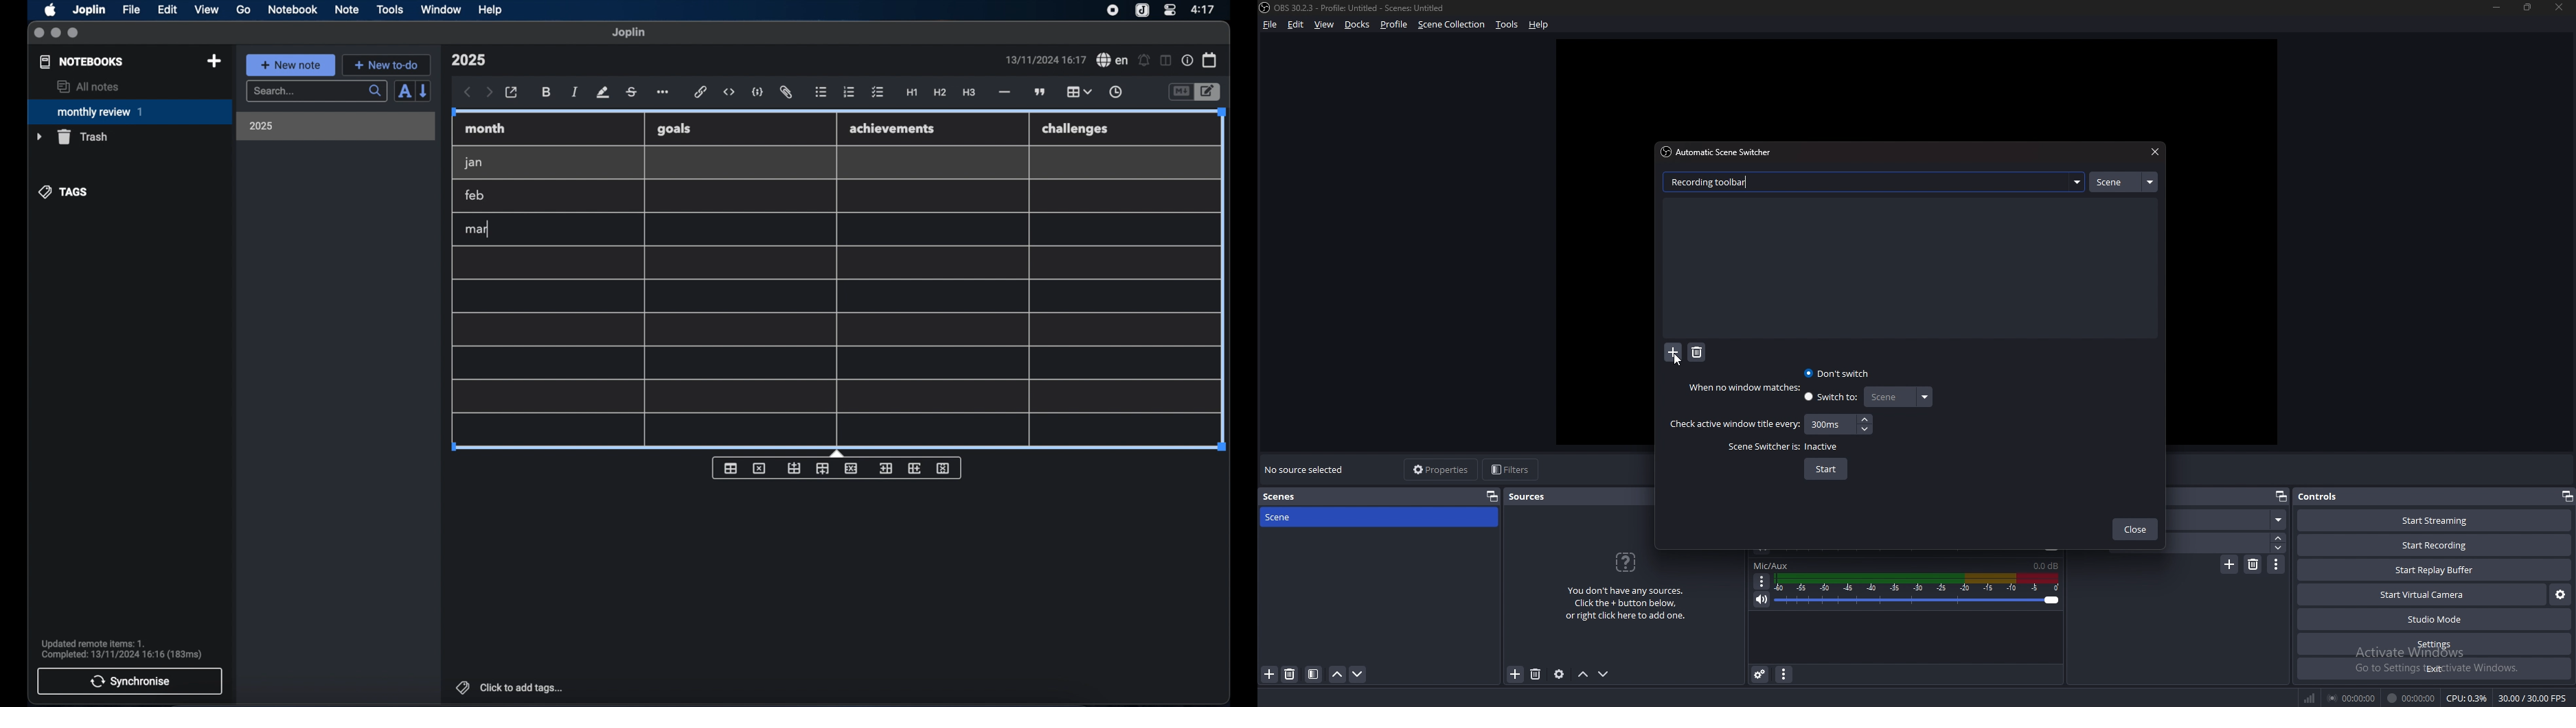 This screenshot has width=2576, height=728. I want to click on note properties, so click(1187, 61).